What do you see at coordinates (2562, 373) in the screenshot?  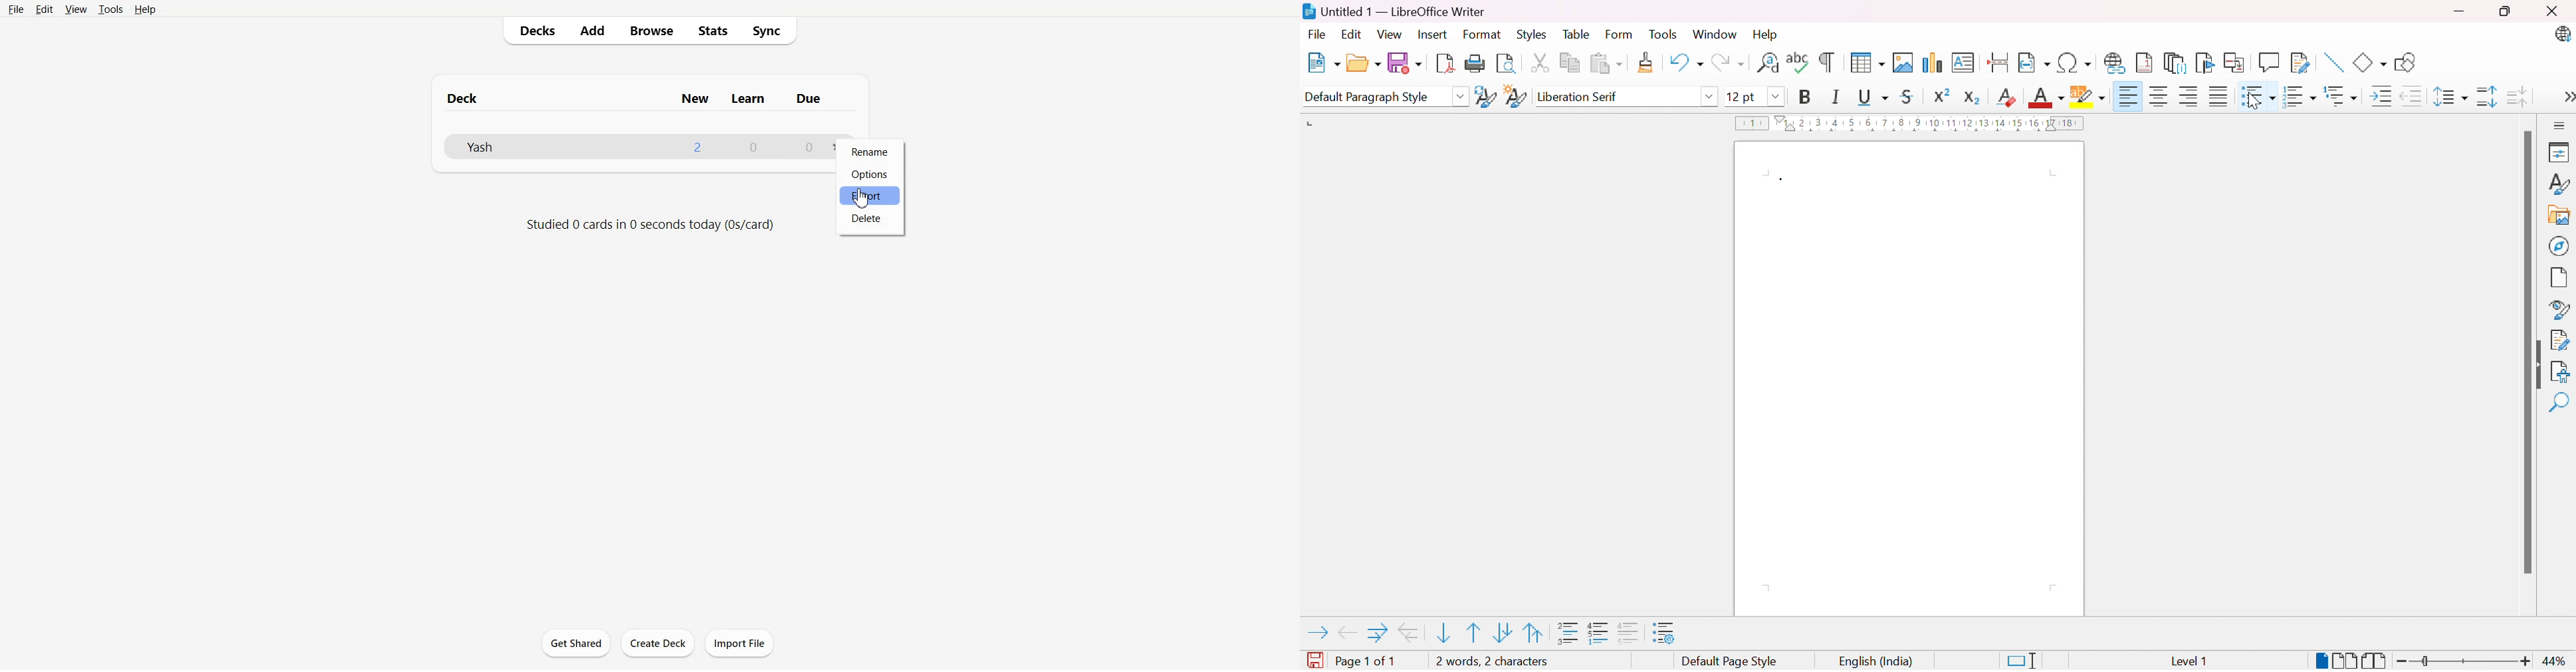 I see `Accessibility check` at bounding box center [2562, 373].